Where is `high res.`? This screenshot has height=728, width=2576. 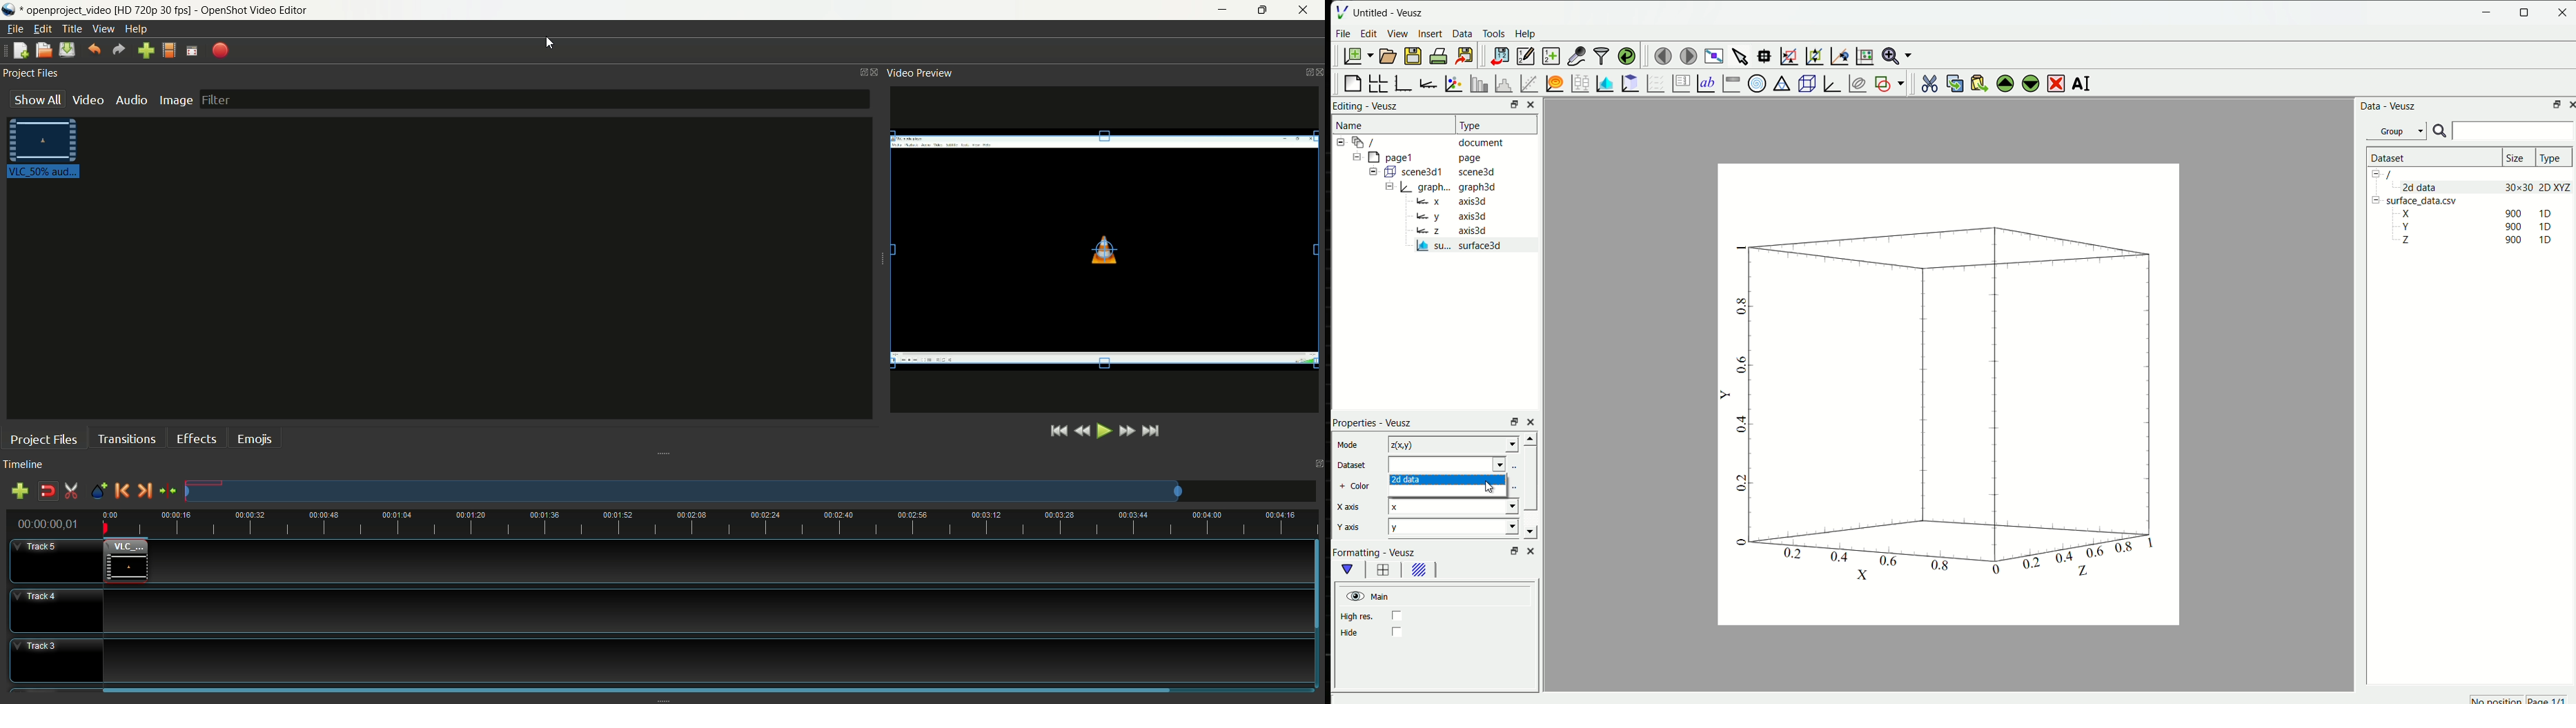
high res. is located at coordinates (1358, 617).